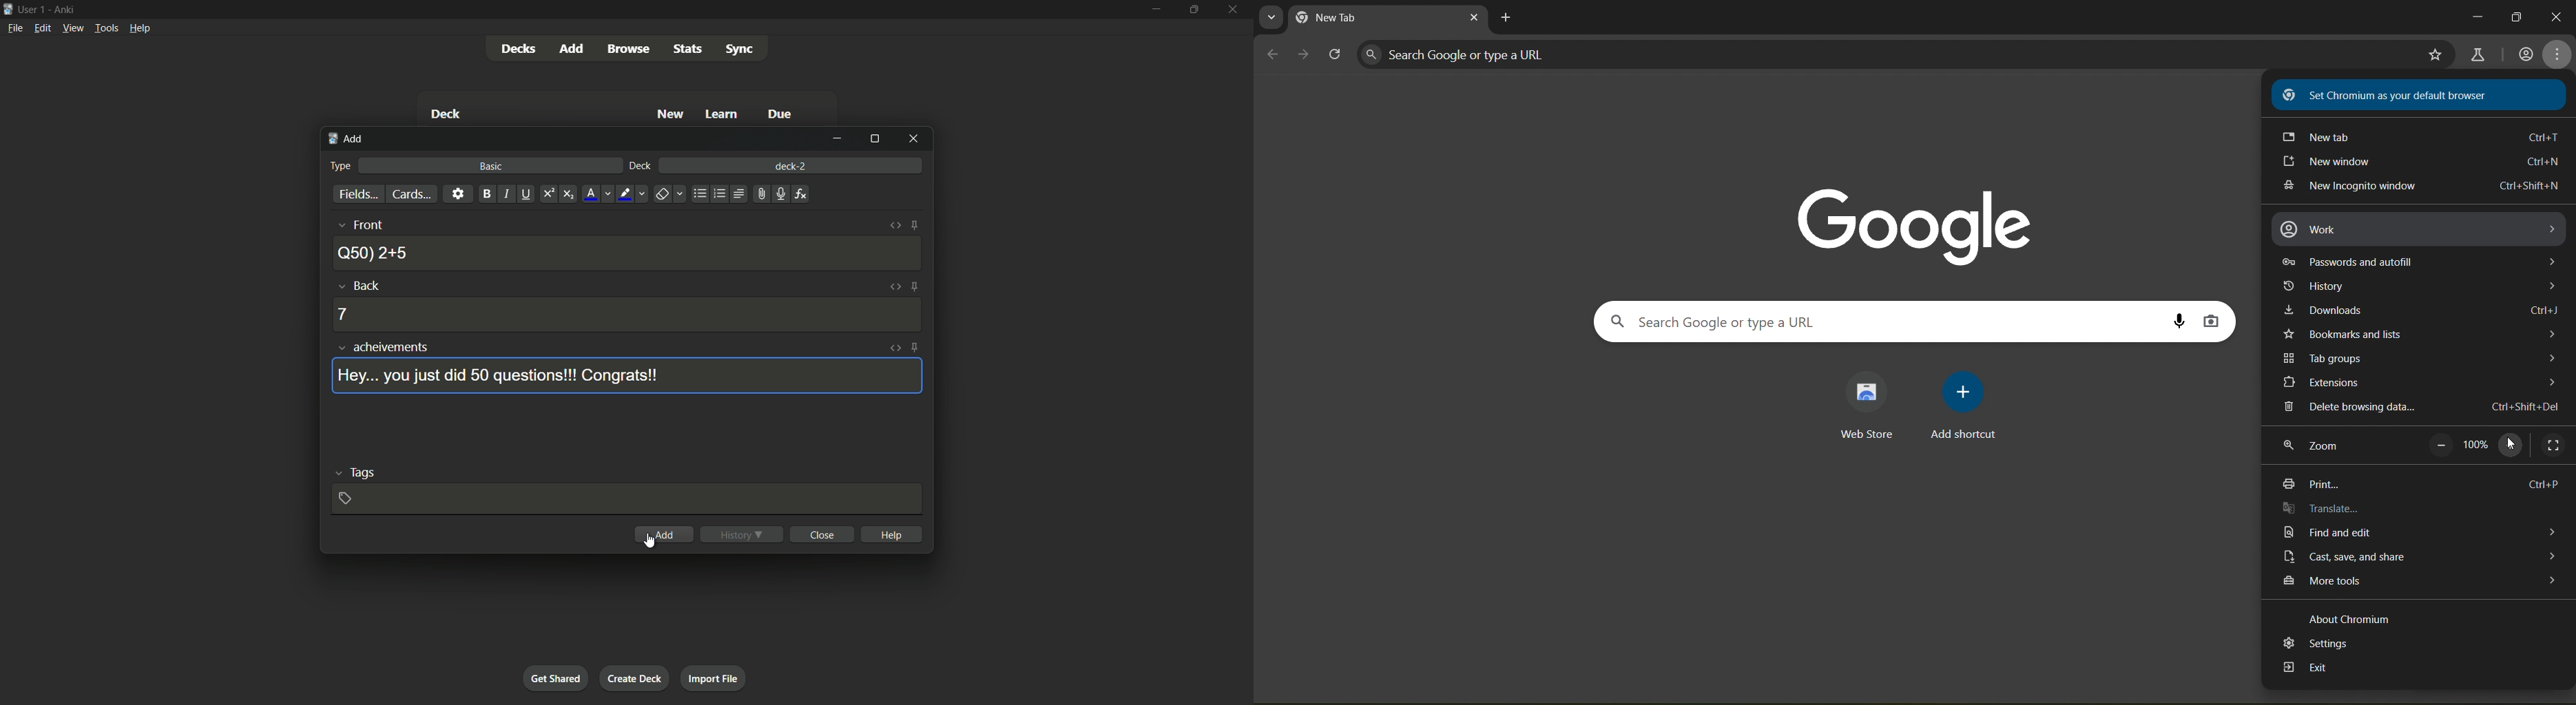 The width and height of the screenshot is (2576, 728). Describe the element at coordinates (492, 166) in the screenshot. I see `basic` at that location.